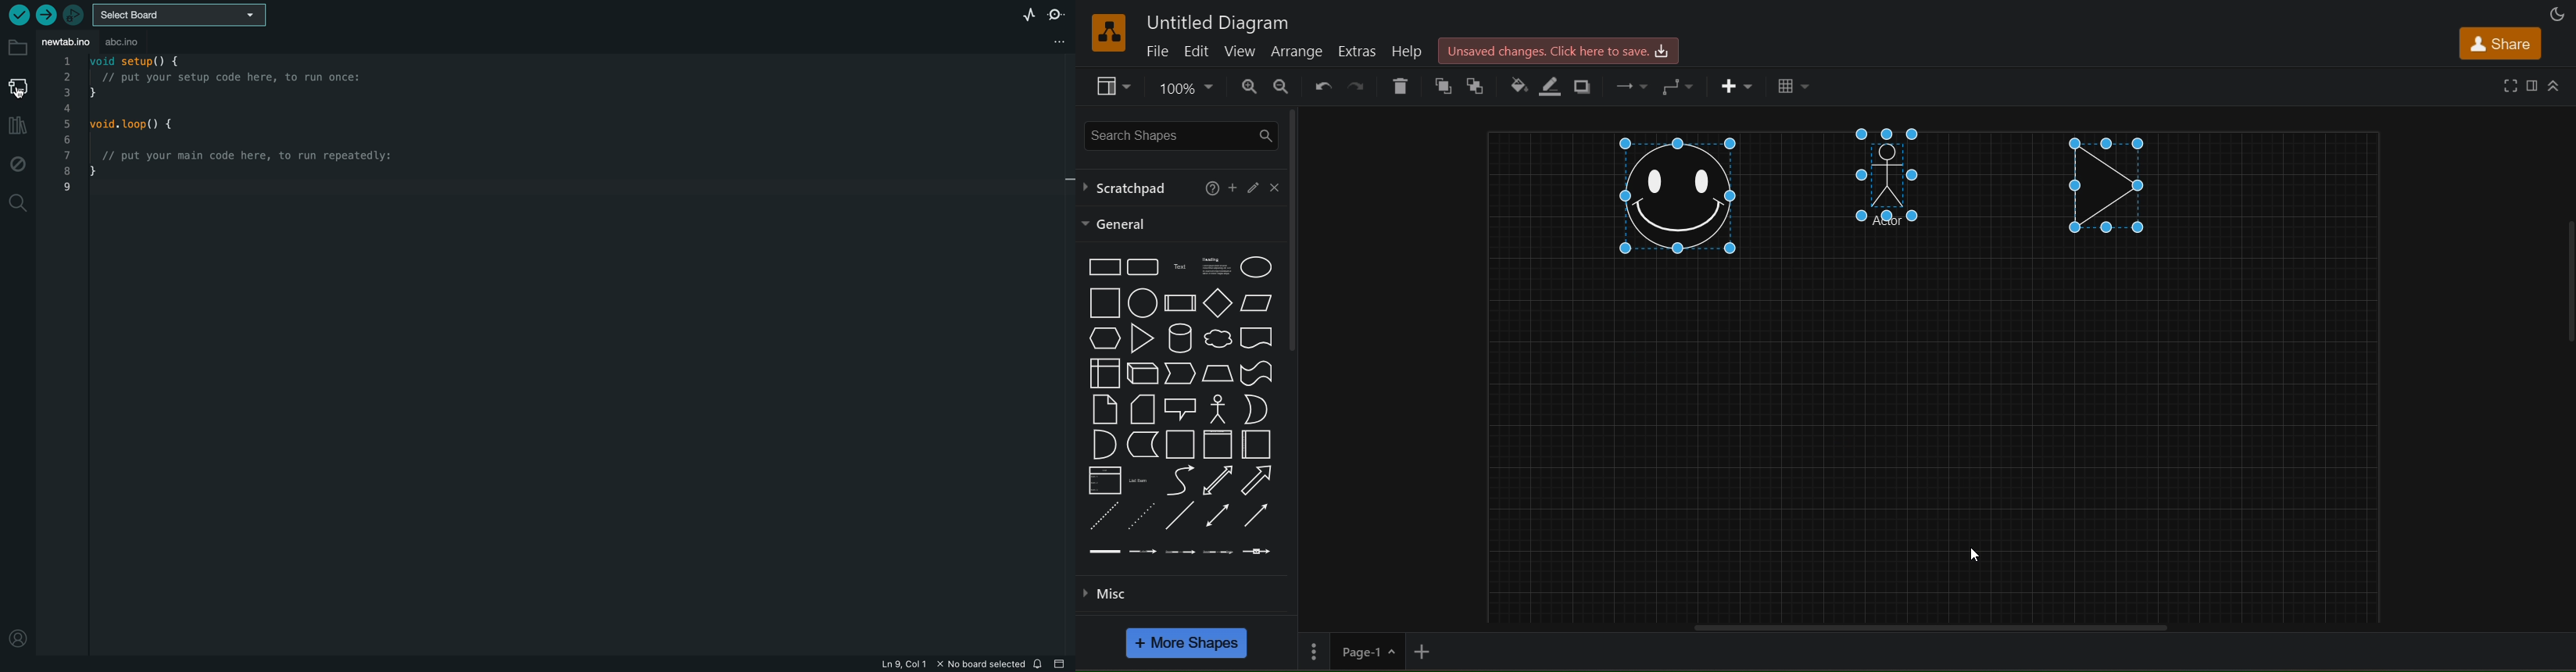  I want to click on circle, so click(1142, 301).